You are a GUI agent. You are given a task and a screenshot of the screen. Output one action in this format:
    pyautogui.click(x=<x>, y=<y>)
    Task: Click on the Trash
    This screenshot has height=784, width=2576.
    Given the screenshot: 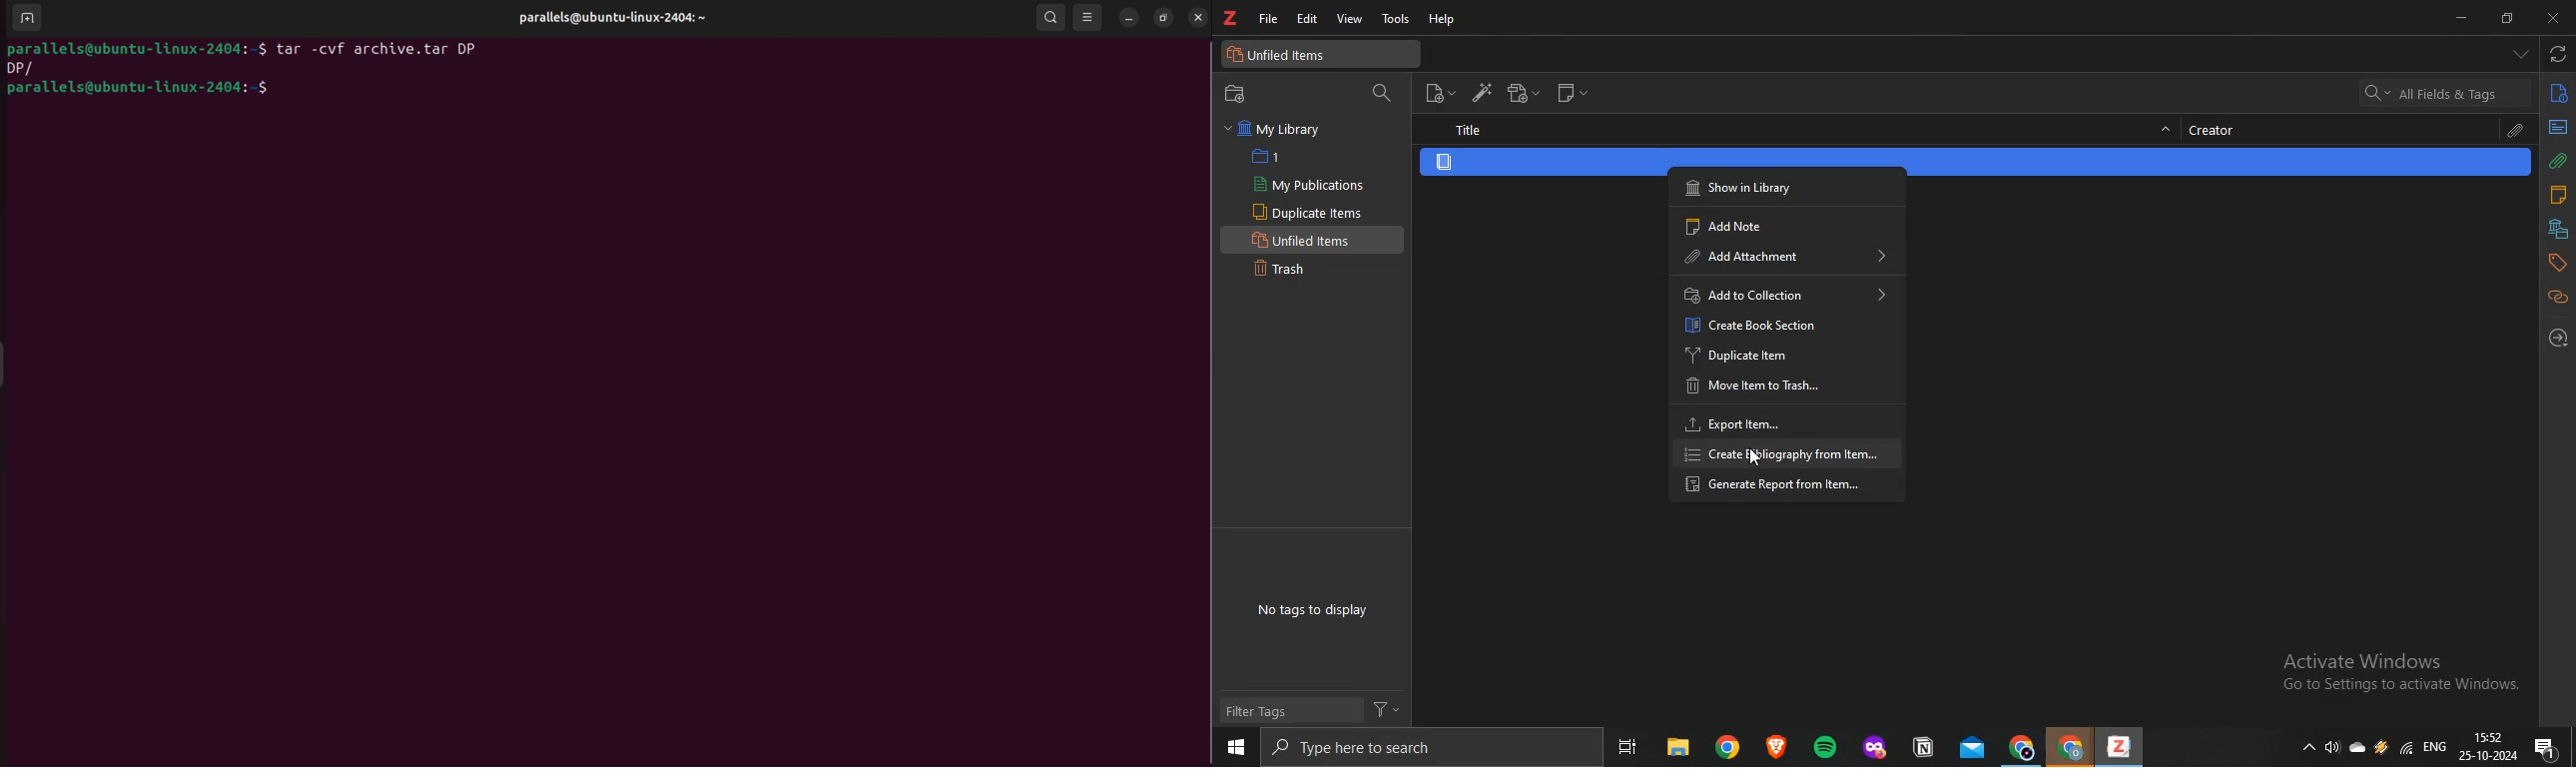 What is the action you would take?
    pyautogui.click(x=1288, y=267)
    